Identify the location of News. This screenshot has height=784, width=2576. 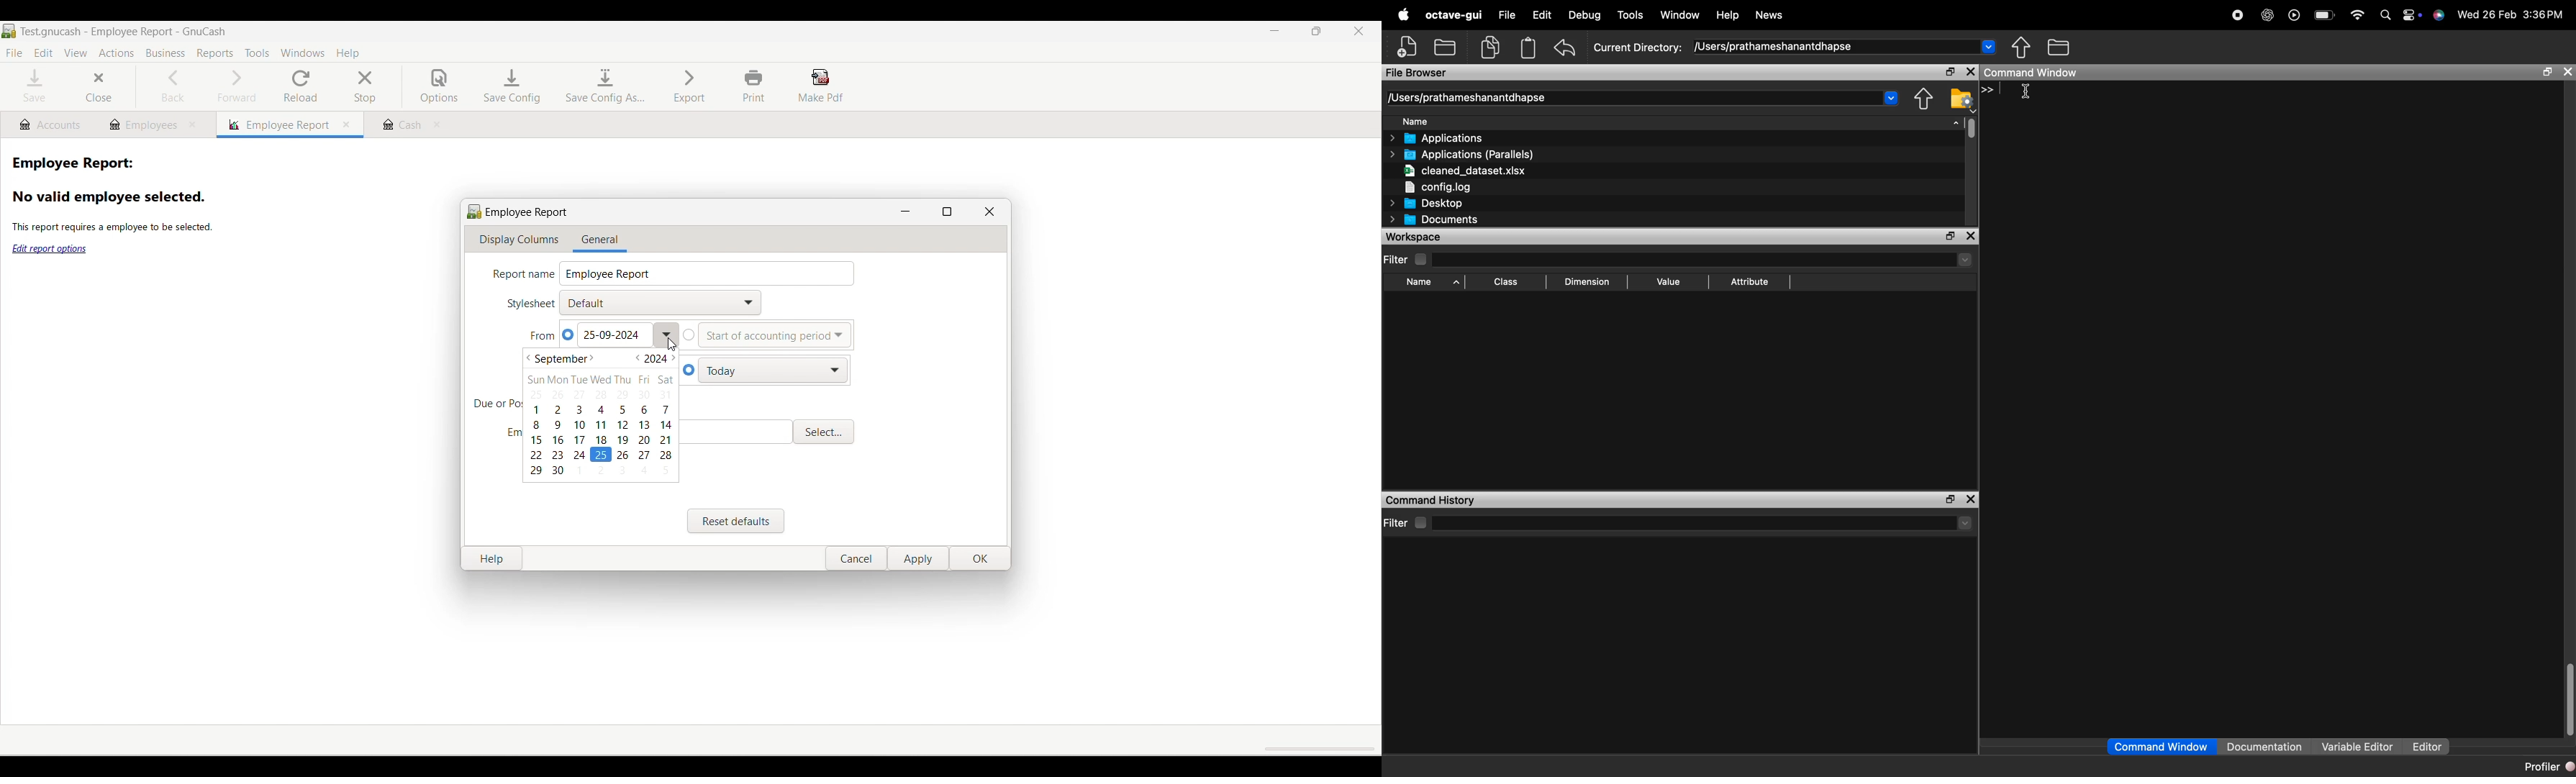
(1768, 15).